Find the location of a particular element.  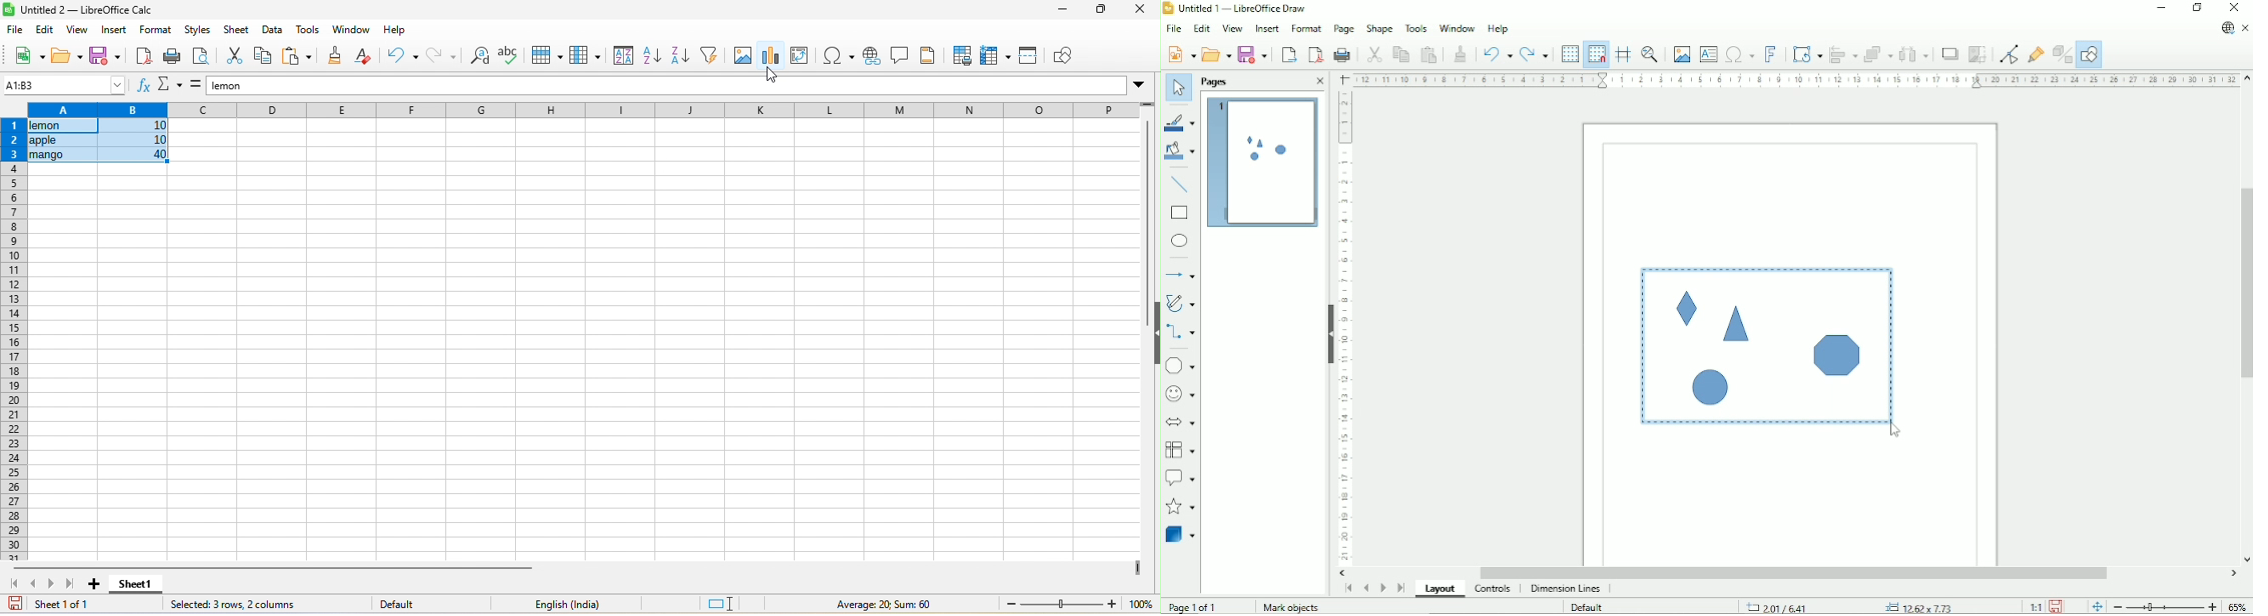

sort descending is located at coordinates (680, 58).